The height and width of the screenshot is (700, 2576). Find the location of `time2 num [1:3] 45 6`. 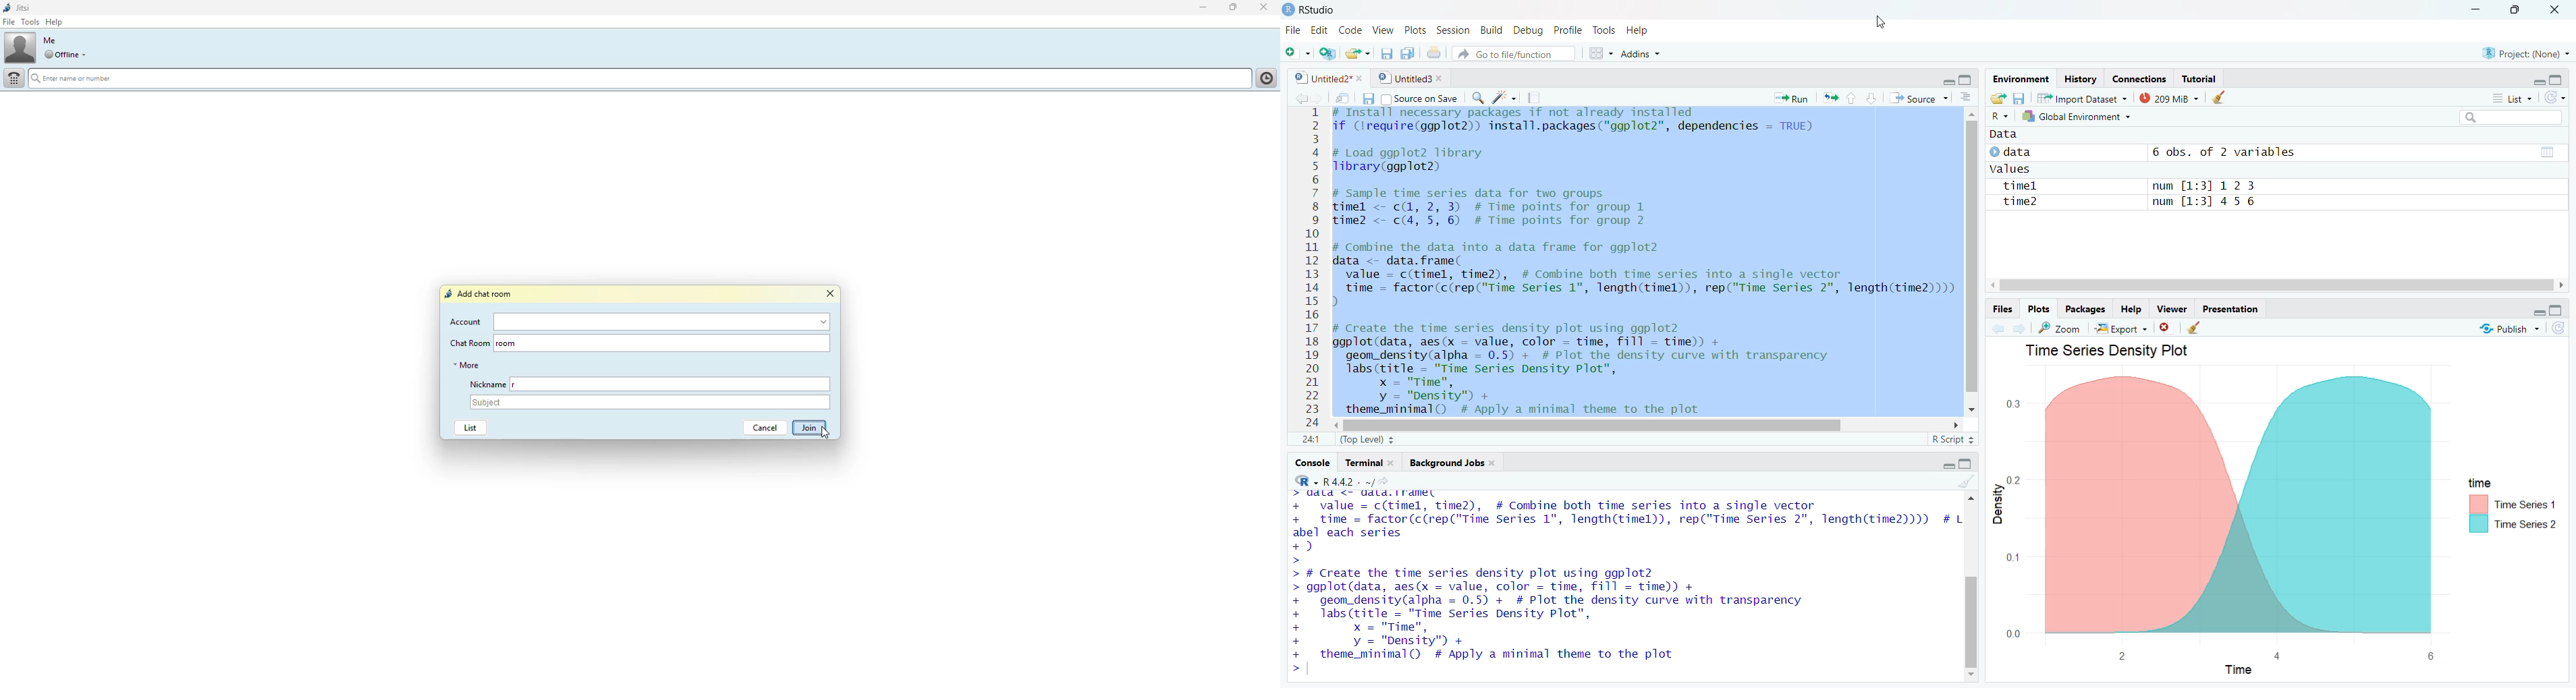

time2 num [1:3] 45 6 is located at coordinates (2125, 202).